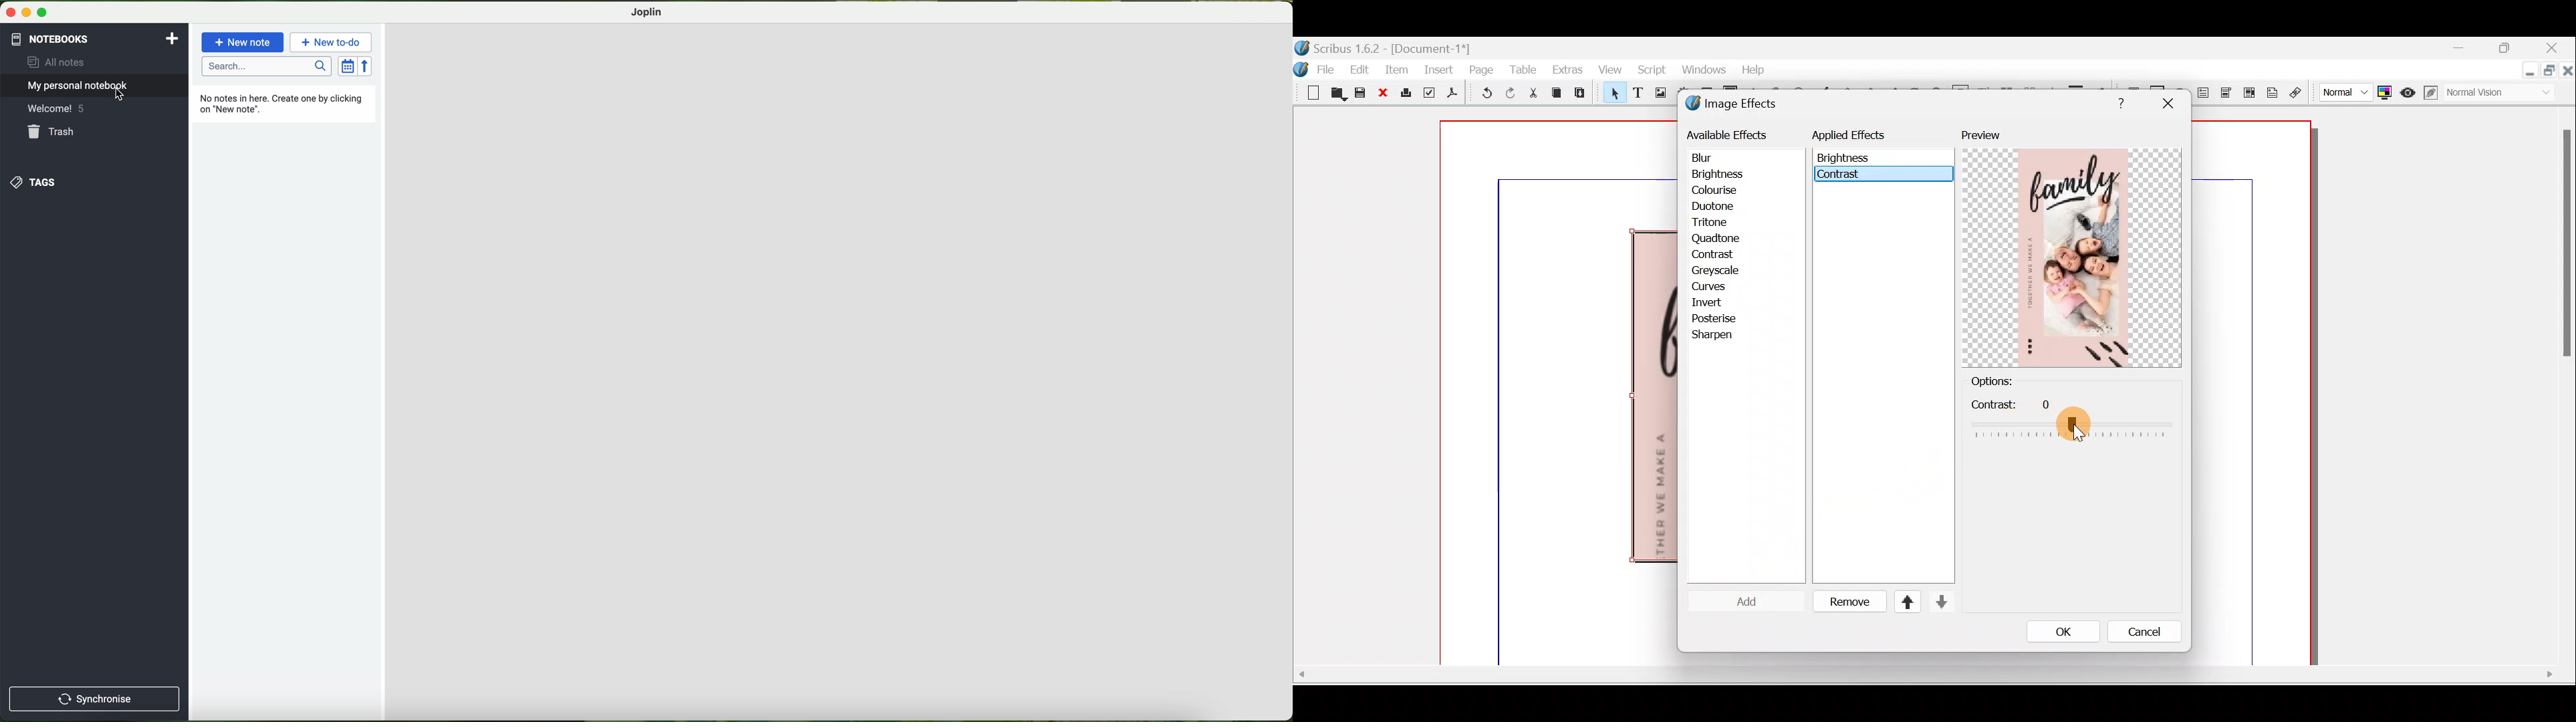  Describe the element at coordinates (1397, 69) in the screenshot. I see `Item` at that location.